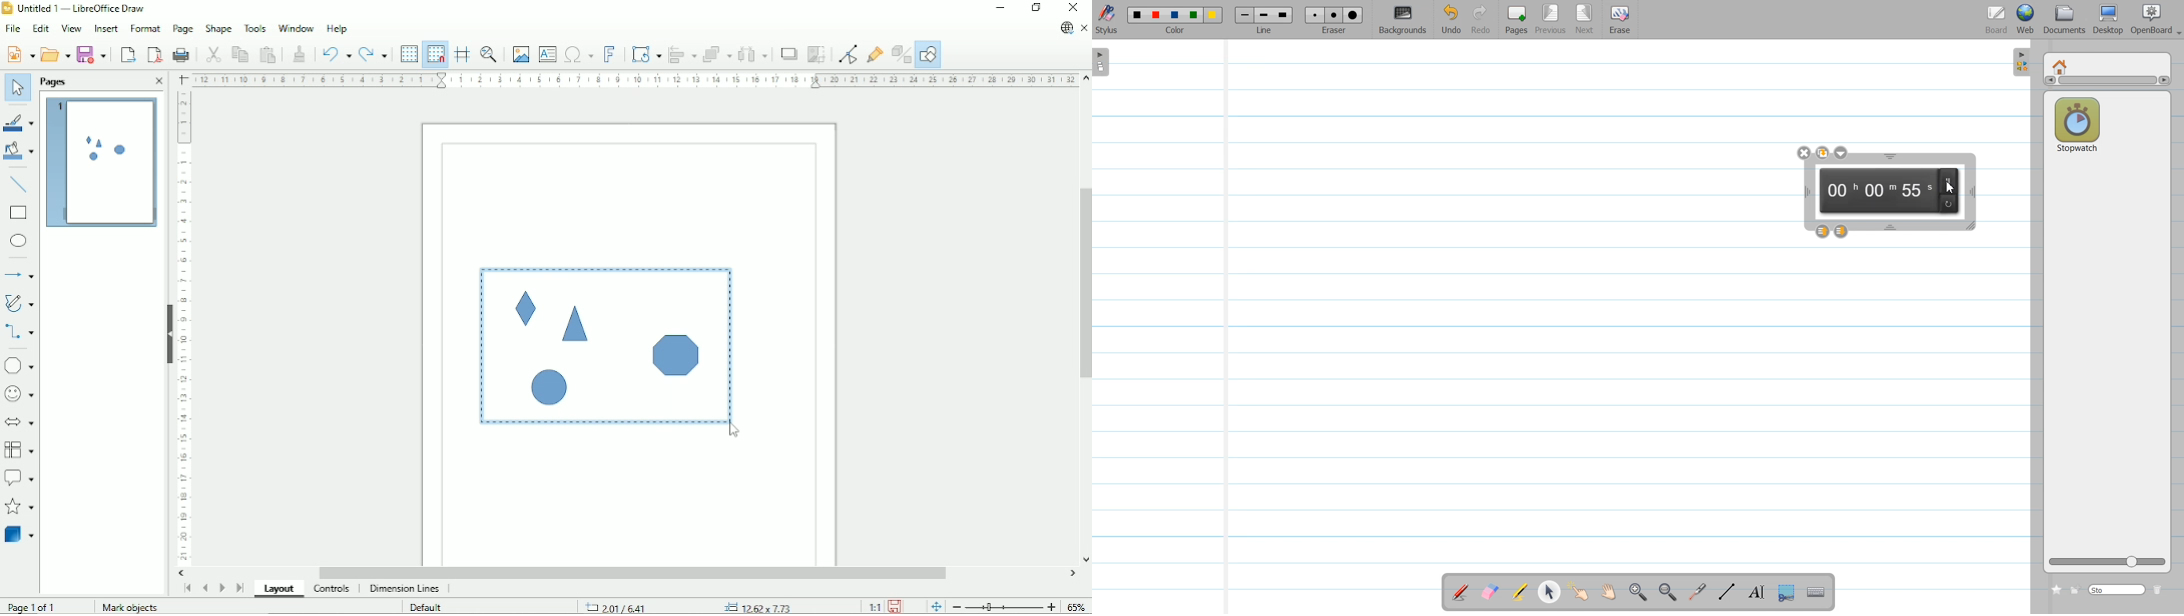  Describe the element at coordinates (144, 29) in the screenshot. I see `Format` at that location.